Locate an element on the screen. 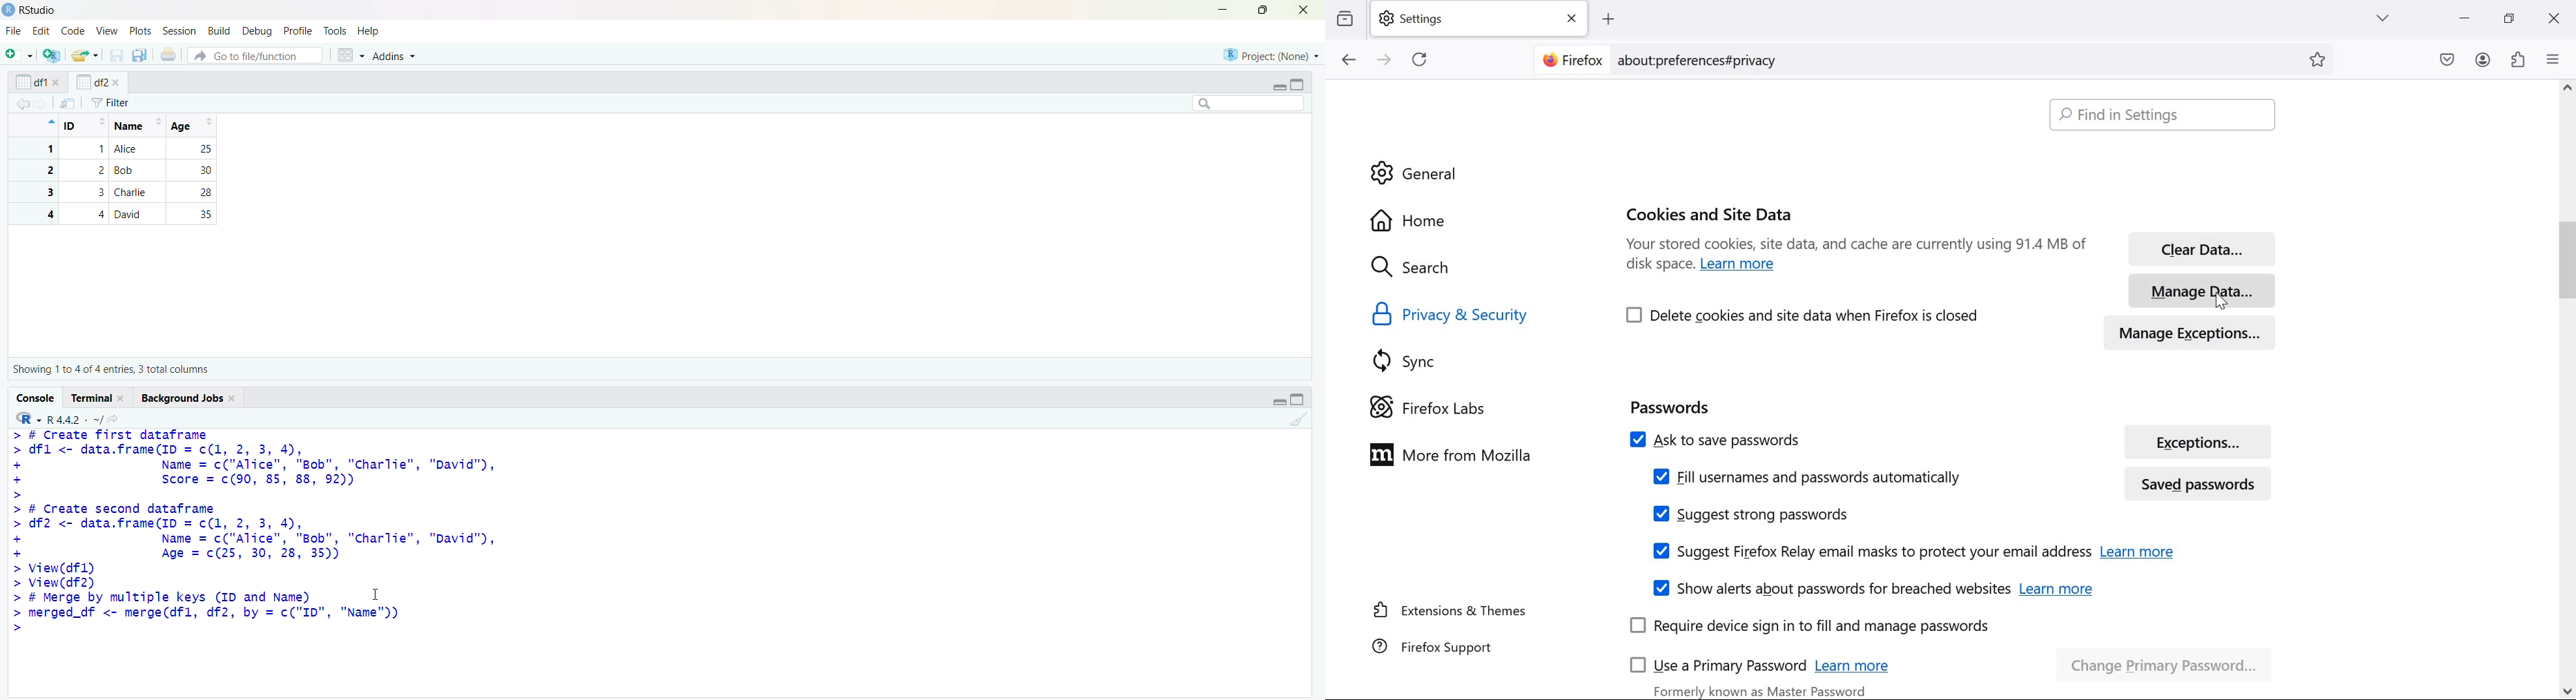  Formerly known as Master Password is located at coordinates (1762, 689).